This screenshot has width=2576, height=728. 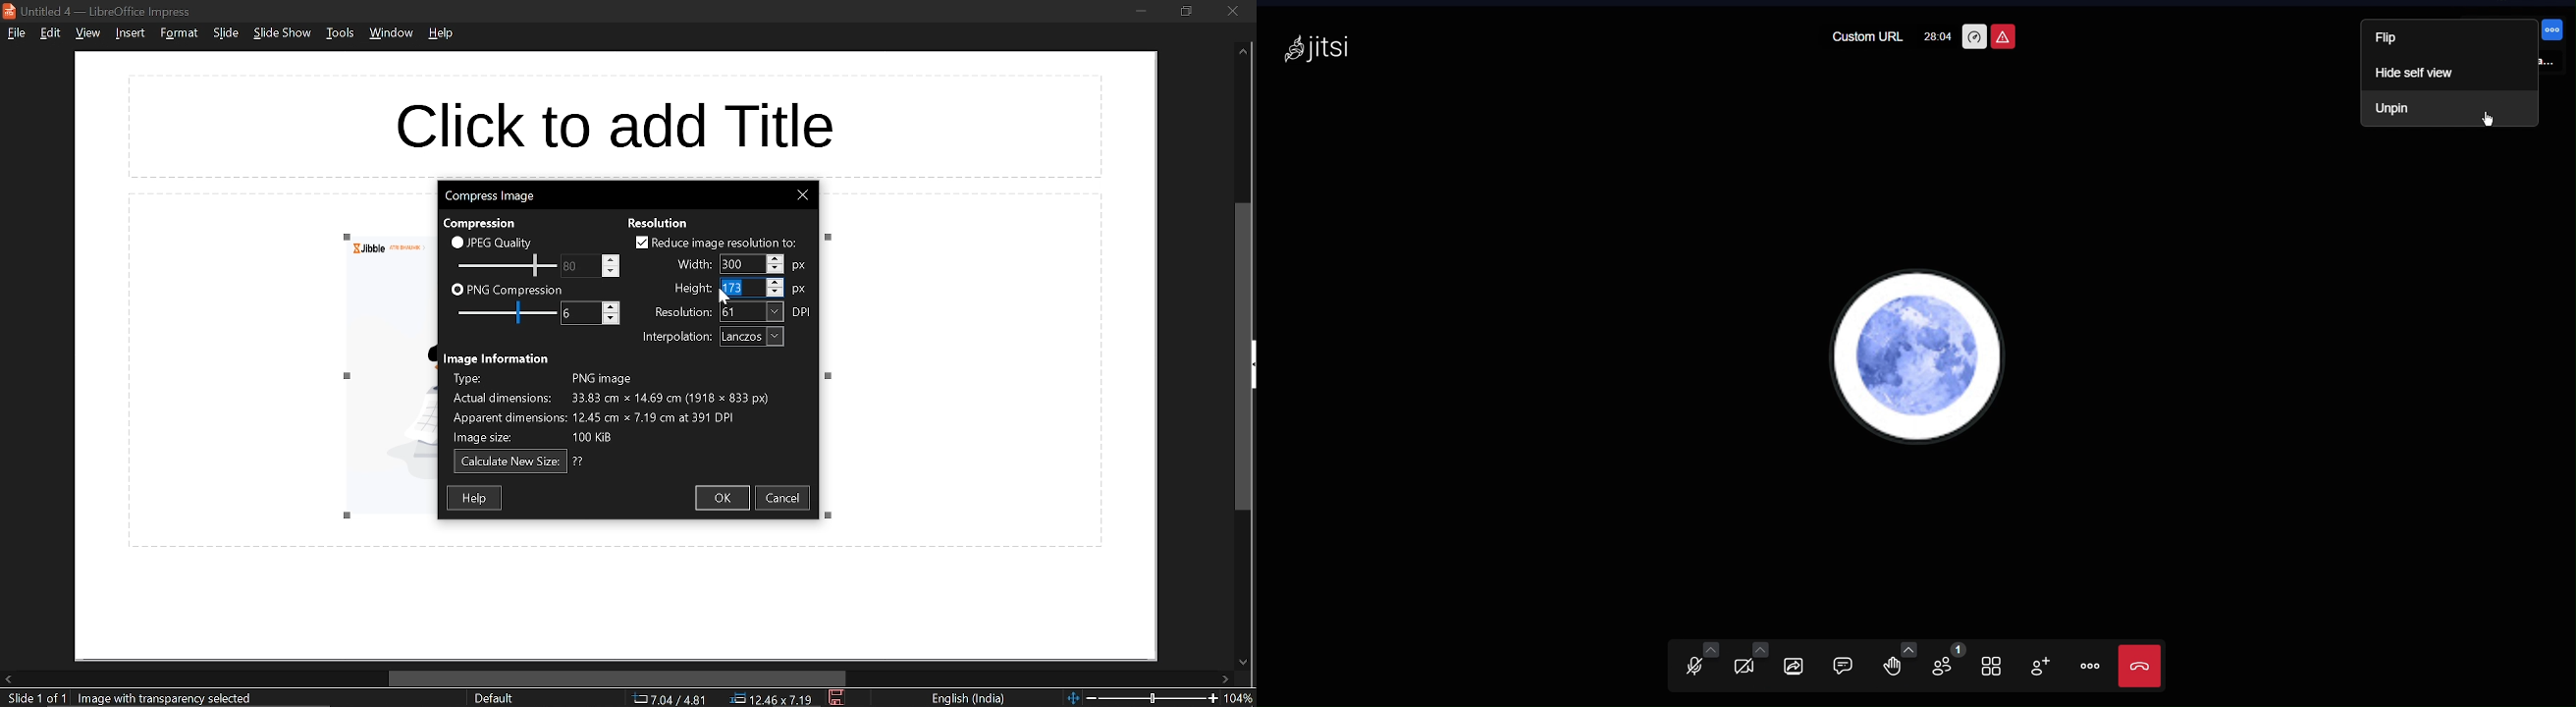 I want to click on PNG compression scale, so click(x=504, y=312).